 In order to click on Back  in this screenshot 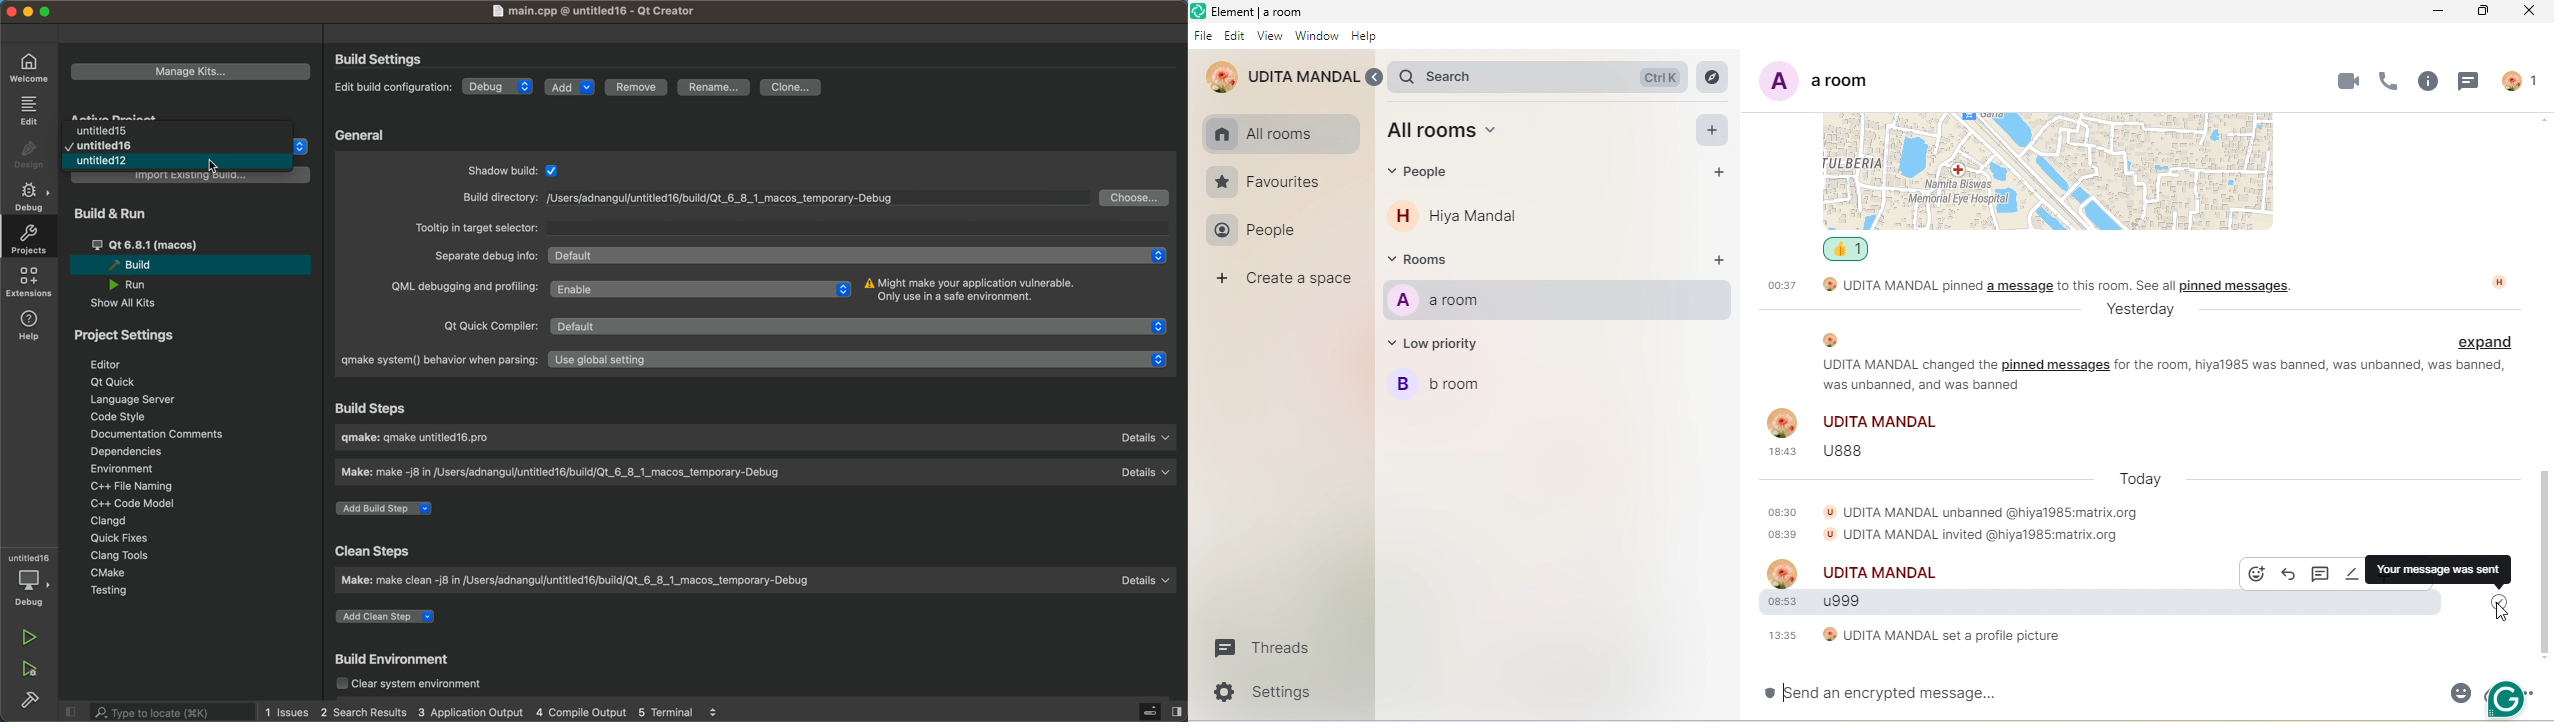, I will do `click(1378, 76)`.